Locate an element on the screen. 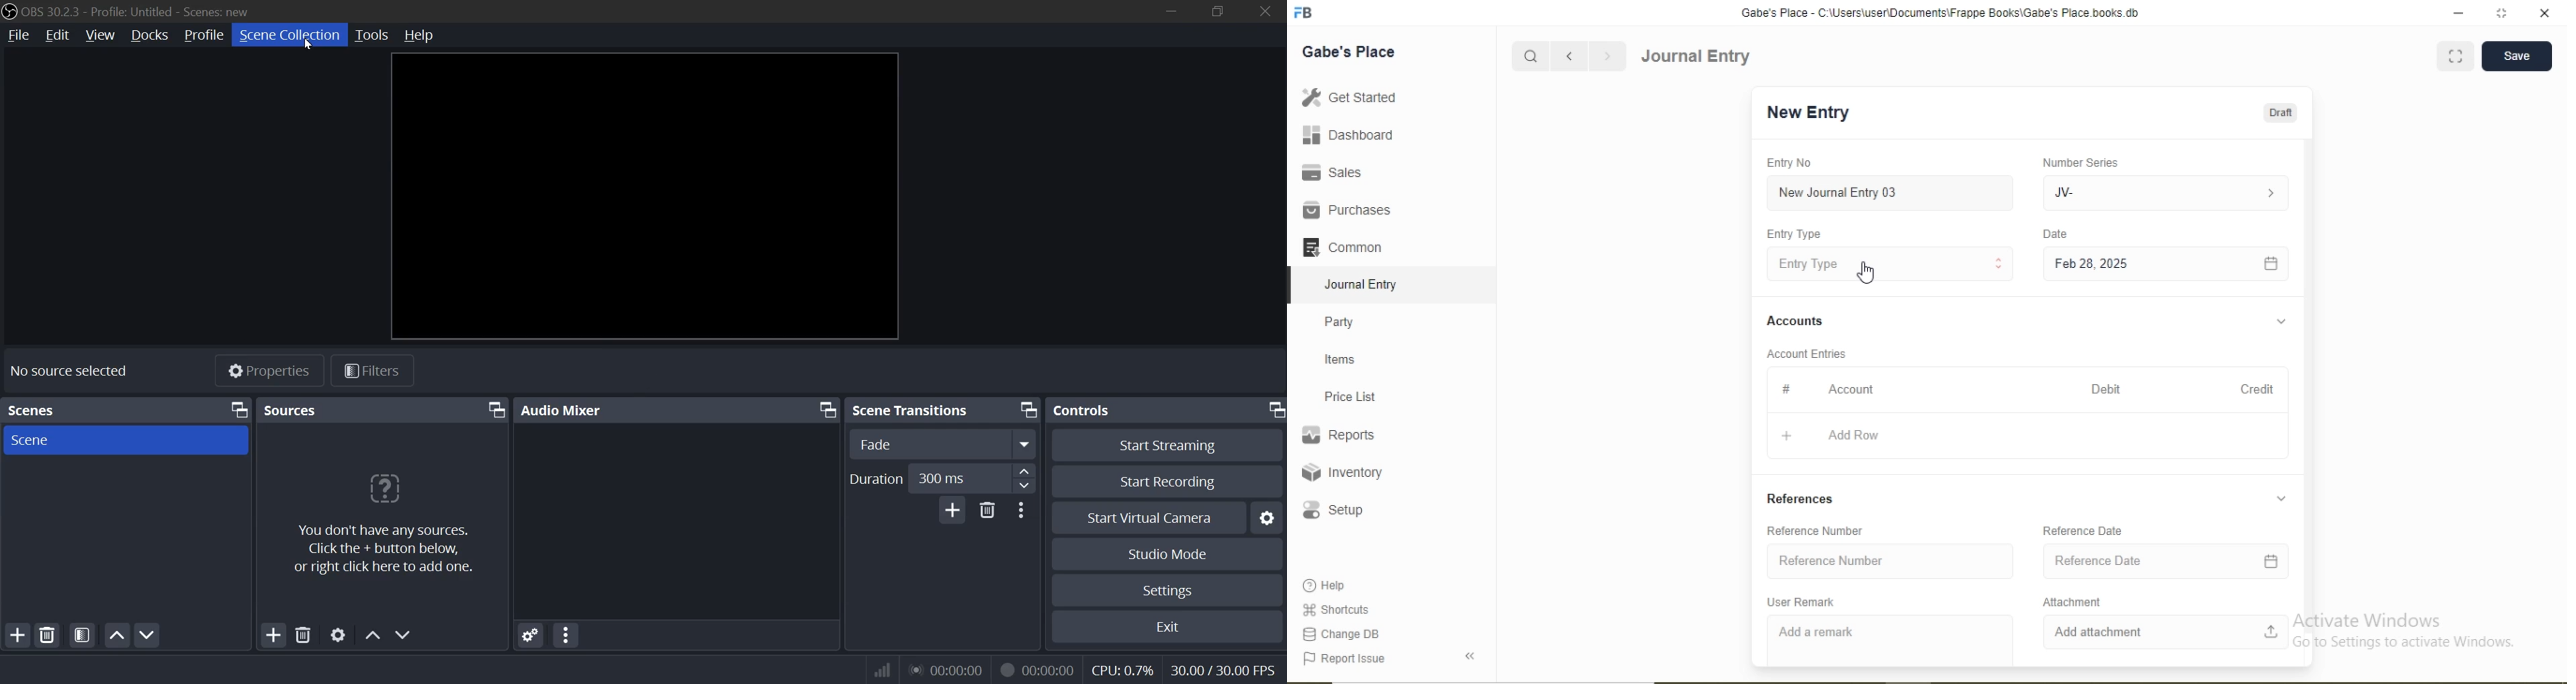 The height and width of the screenshot is (700, 2576). Backward is located at coordinates (1569, 57).